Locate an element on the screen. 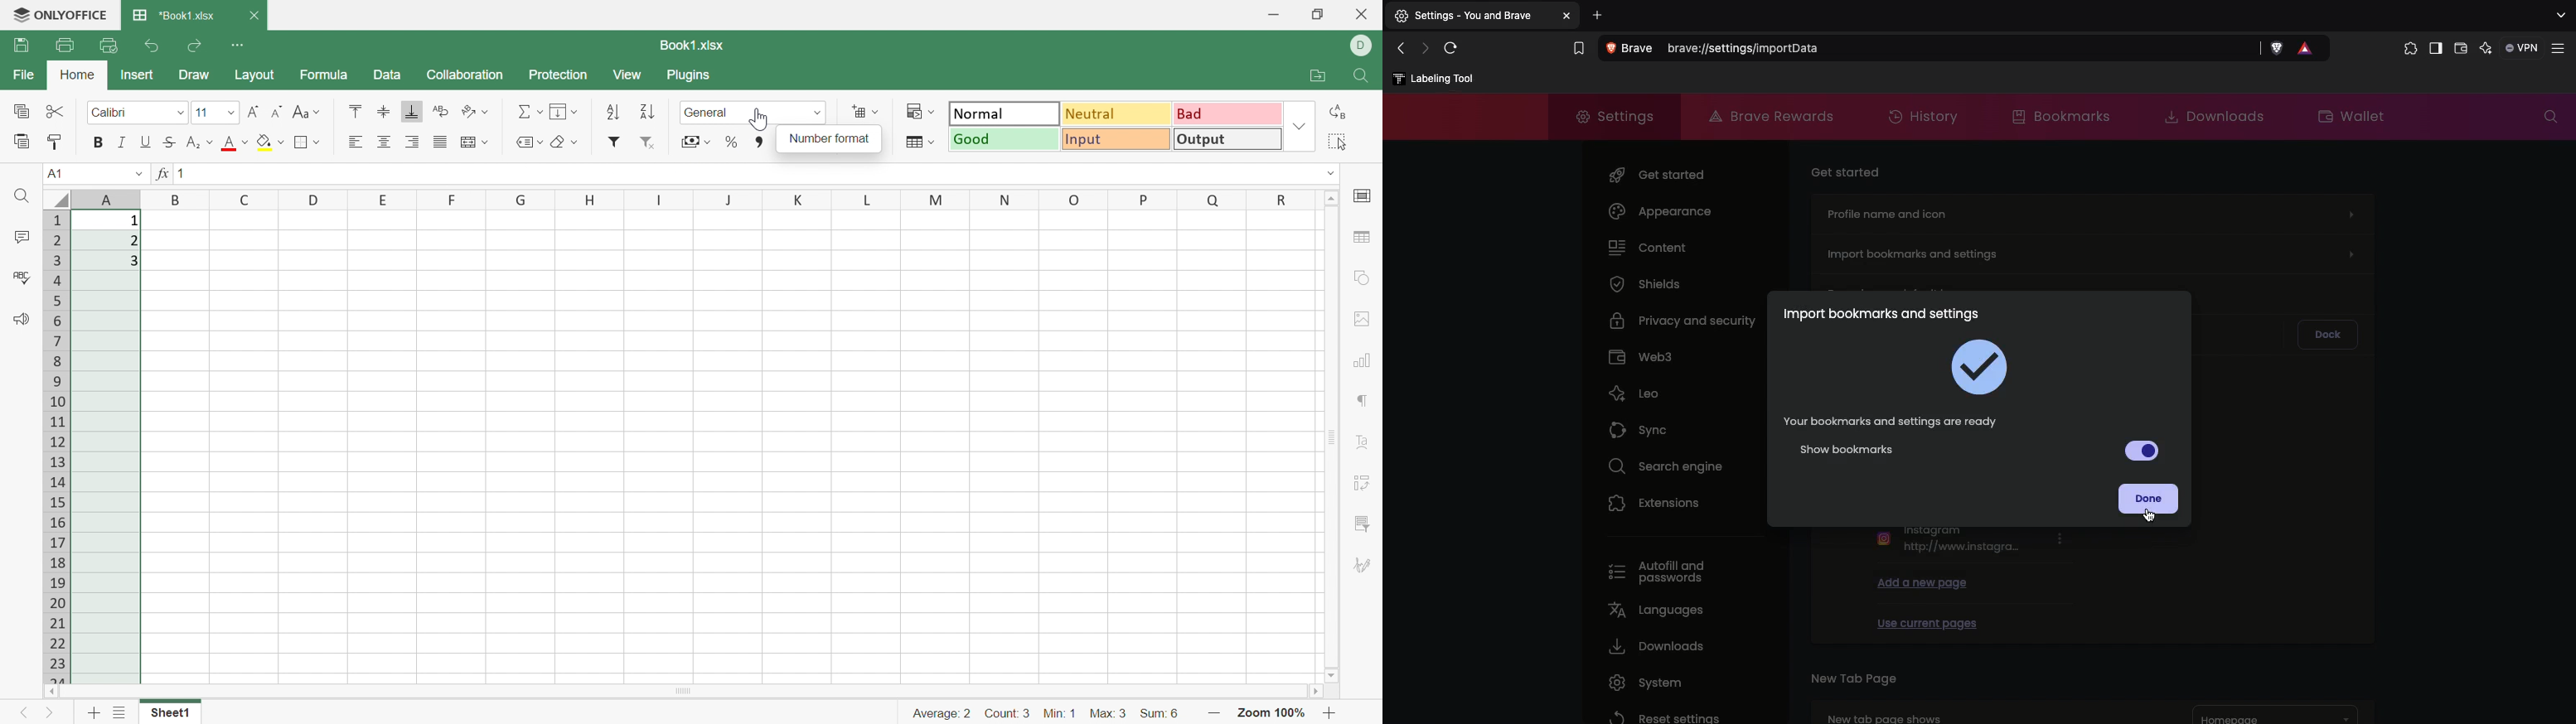 The width and height of the screenshot is (2576, 728). Wrap text is located at coordinates (444, 111).